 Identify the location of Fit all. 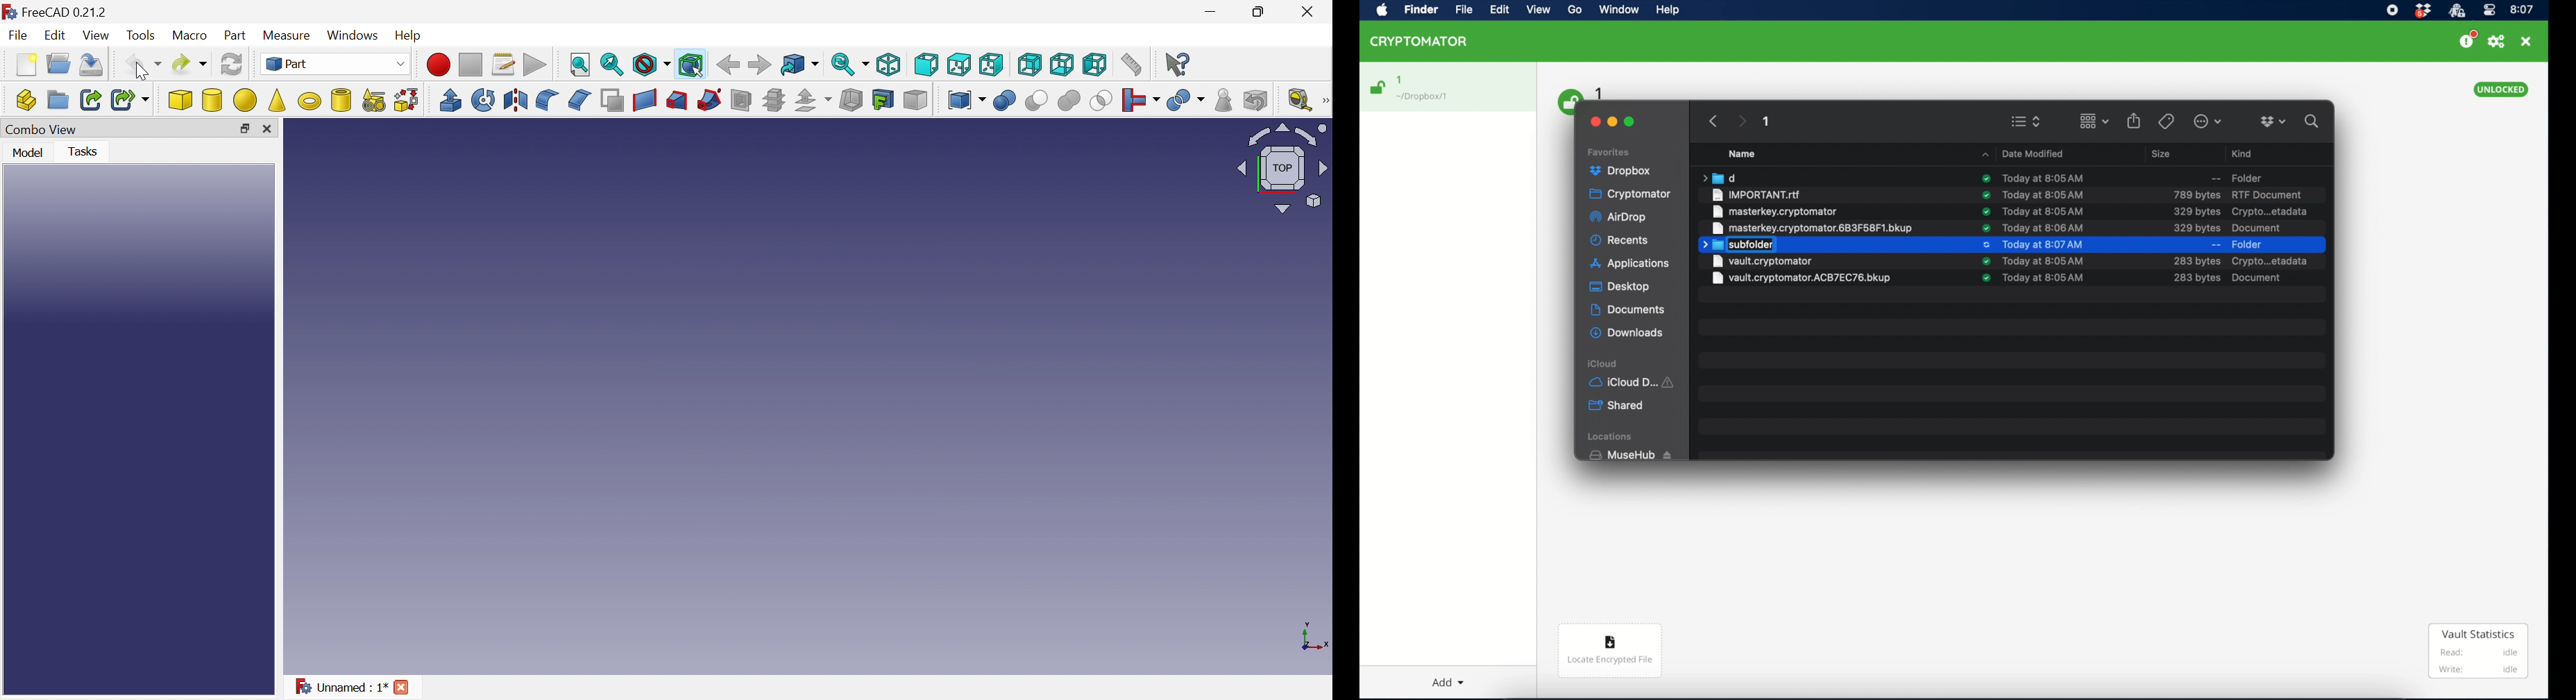
(581, 65).